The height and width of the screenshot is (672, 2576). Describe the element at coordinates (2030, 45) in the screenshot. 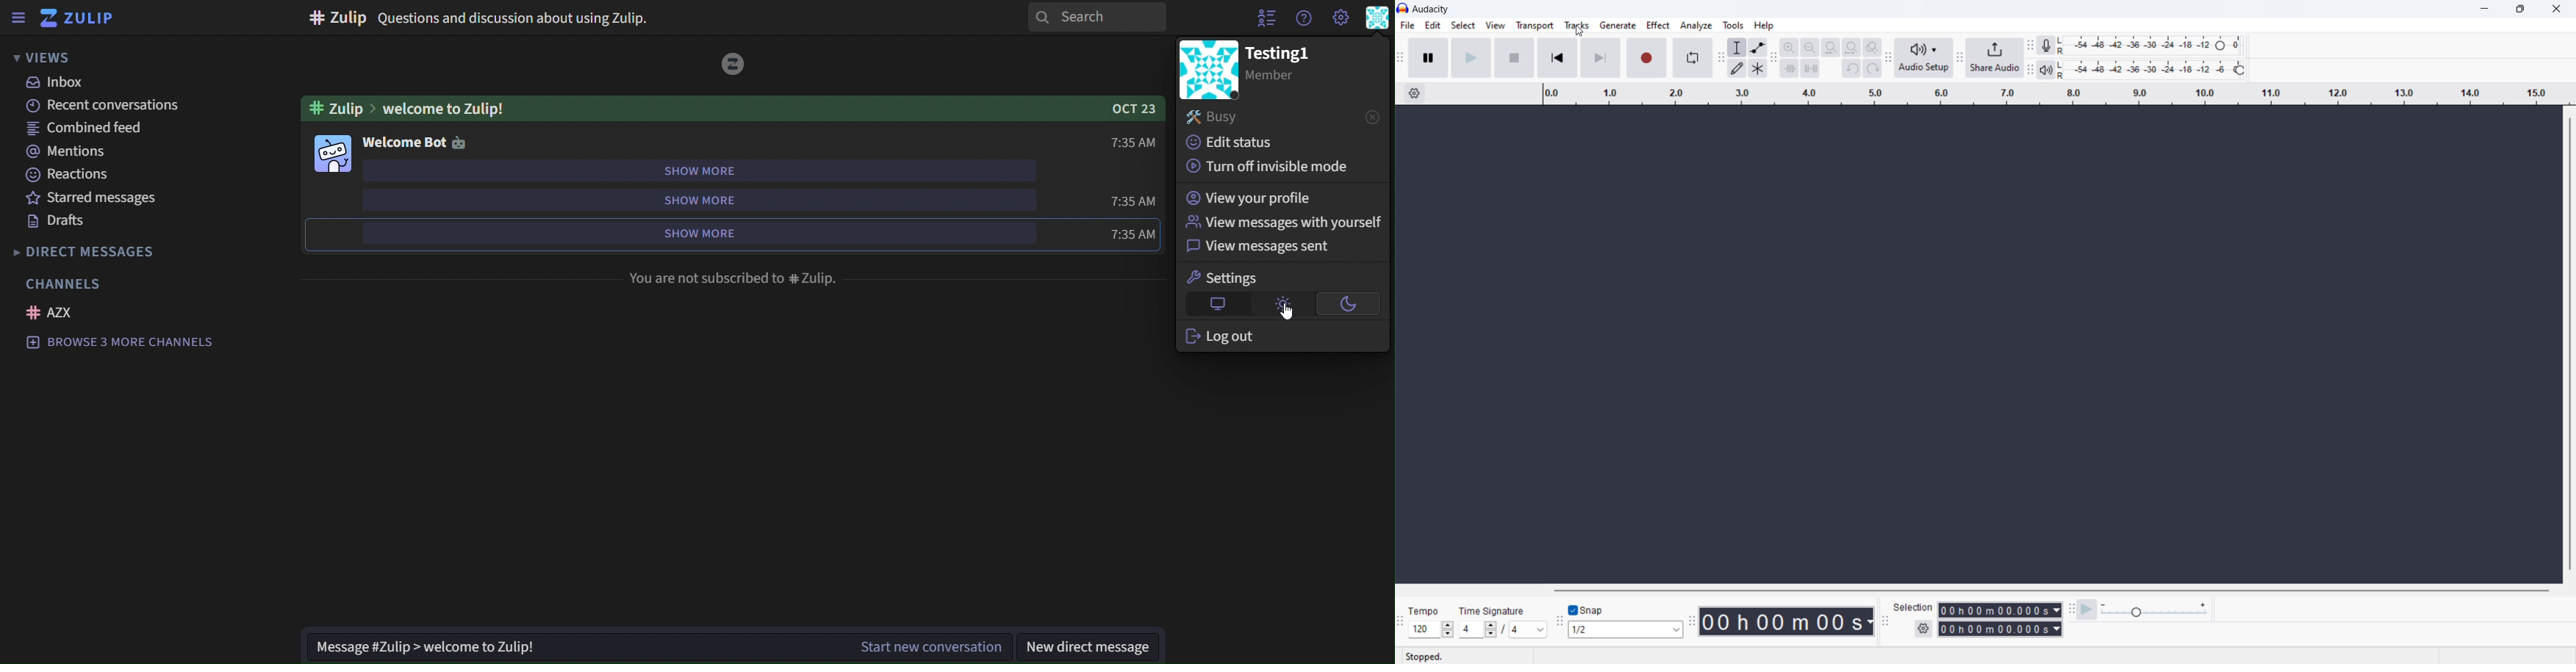

I see `recording meter toolbar` at that location.